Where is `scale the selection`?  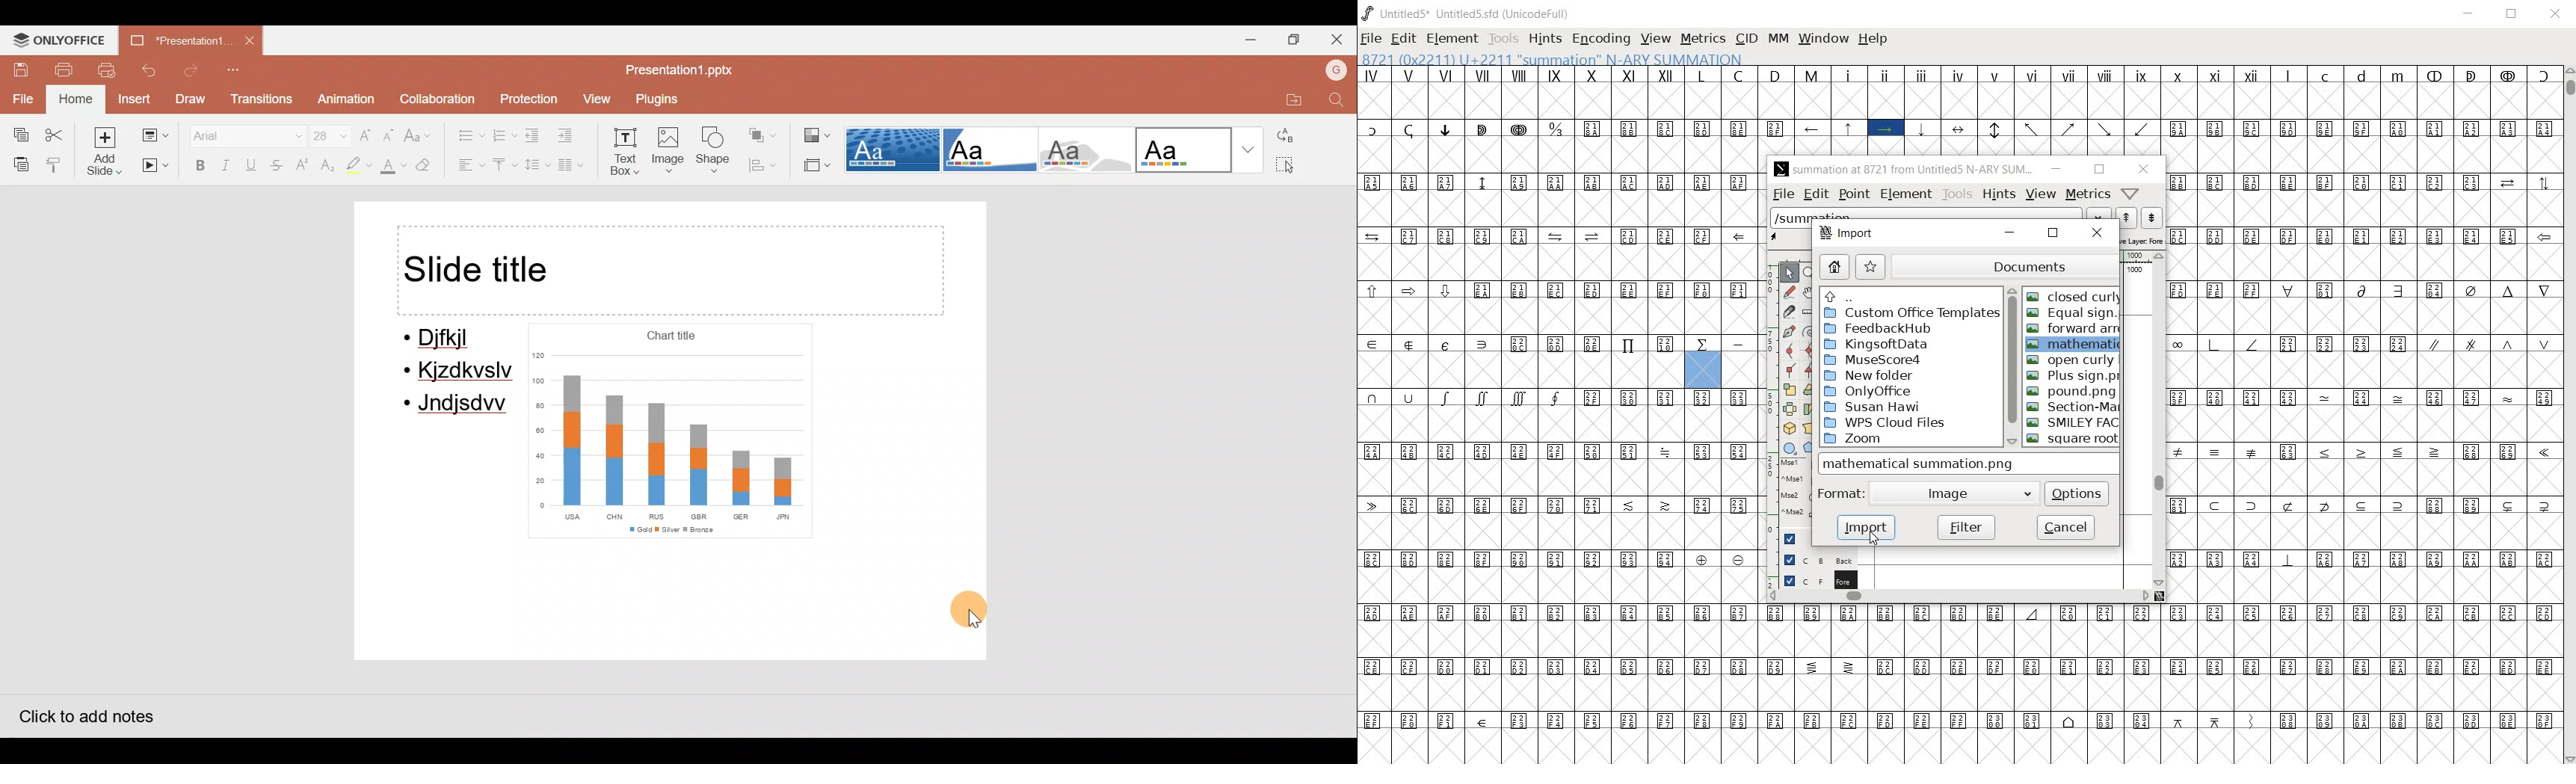
scale the selection is located at coordinates (1790, 389).